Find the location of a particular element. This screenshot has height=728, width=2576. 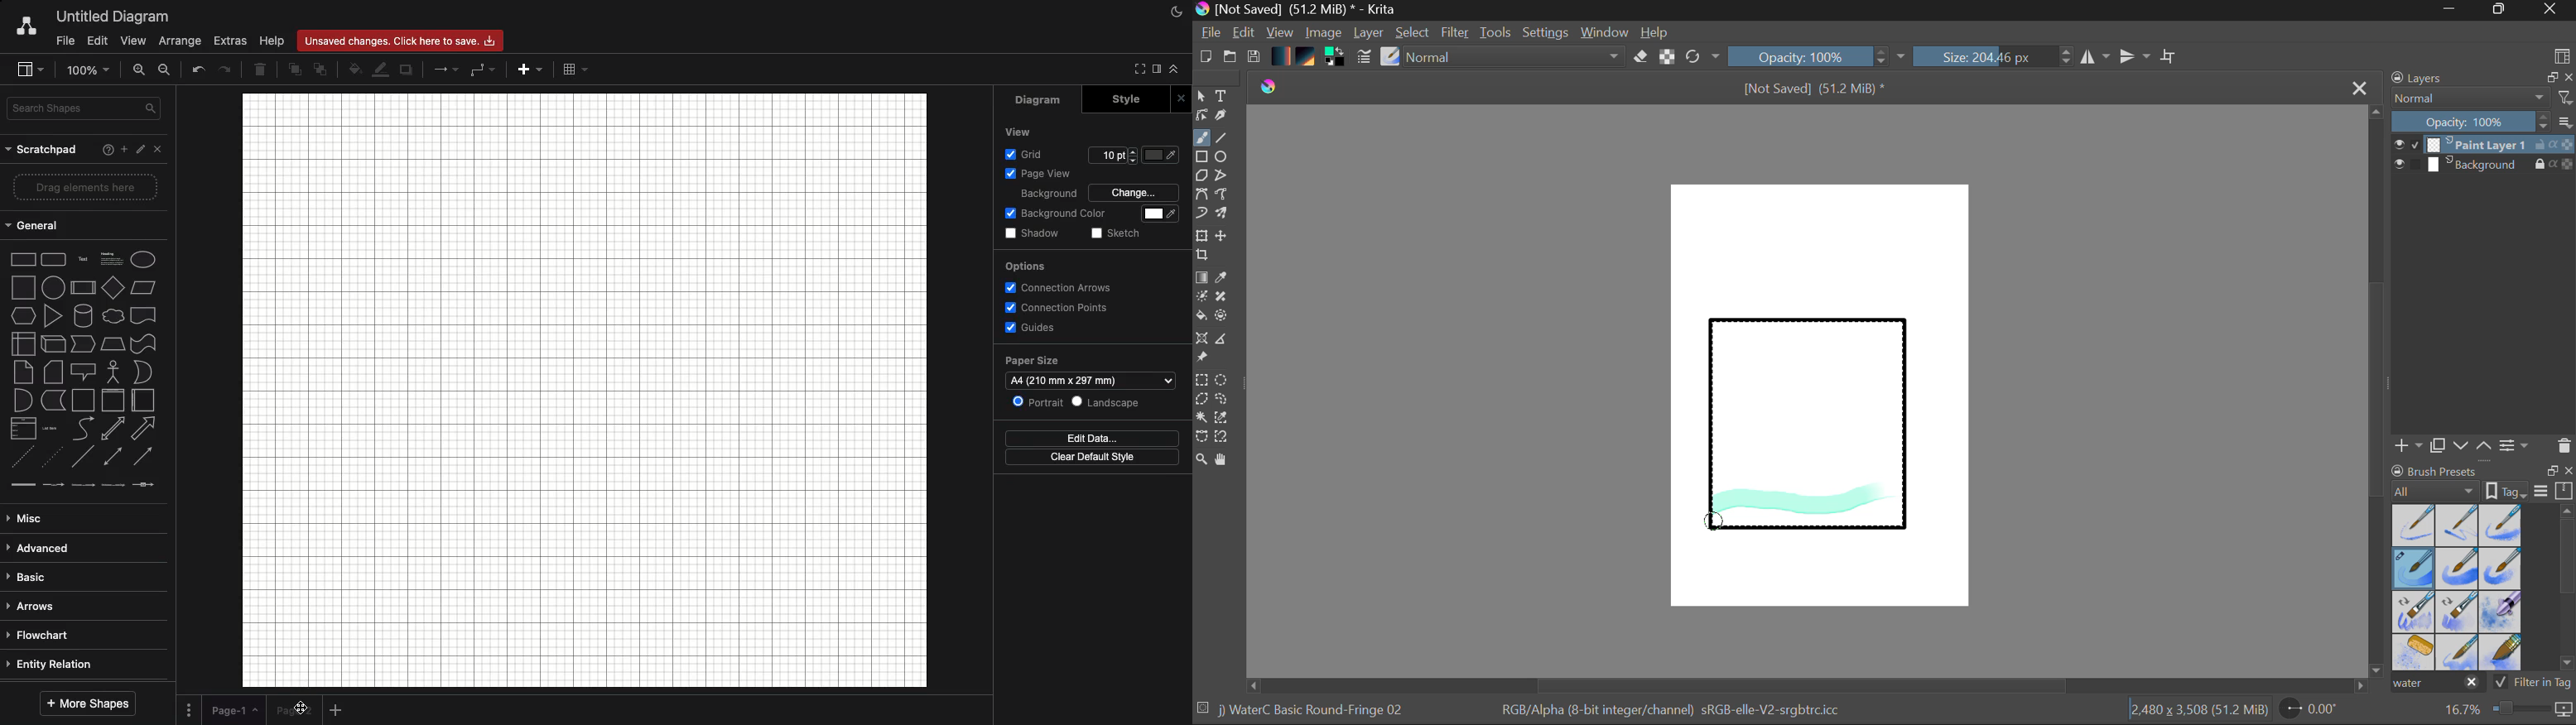

Sidebar is located at coordinates (28, 69).